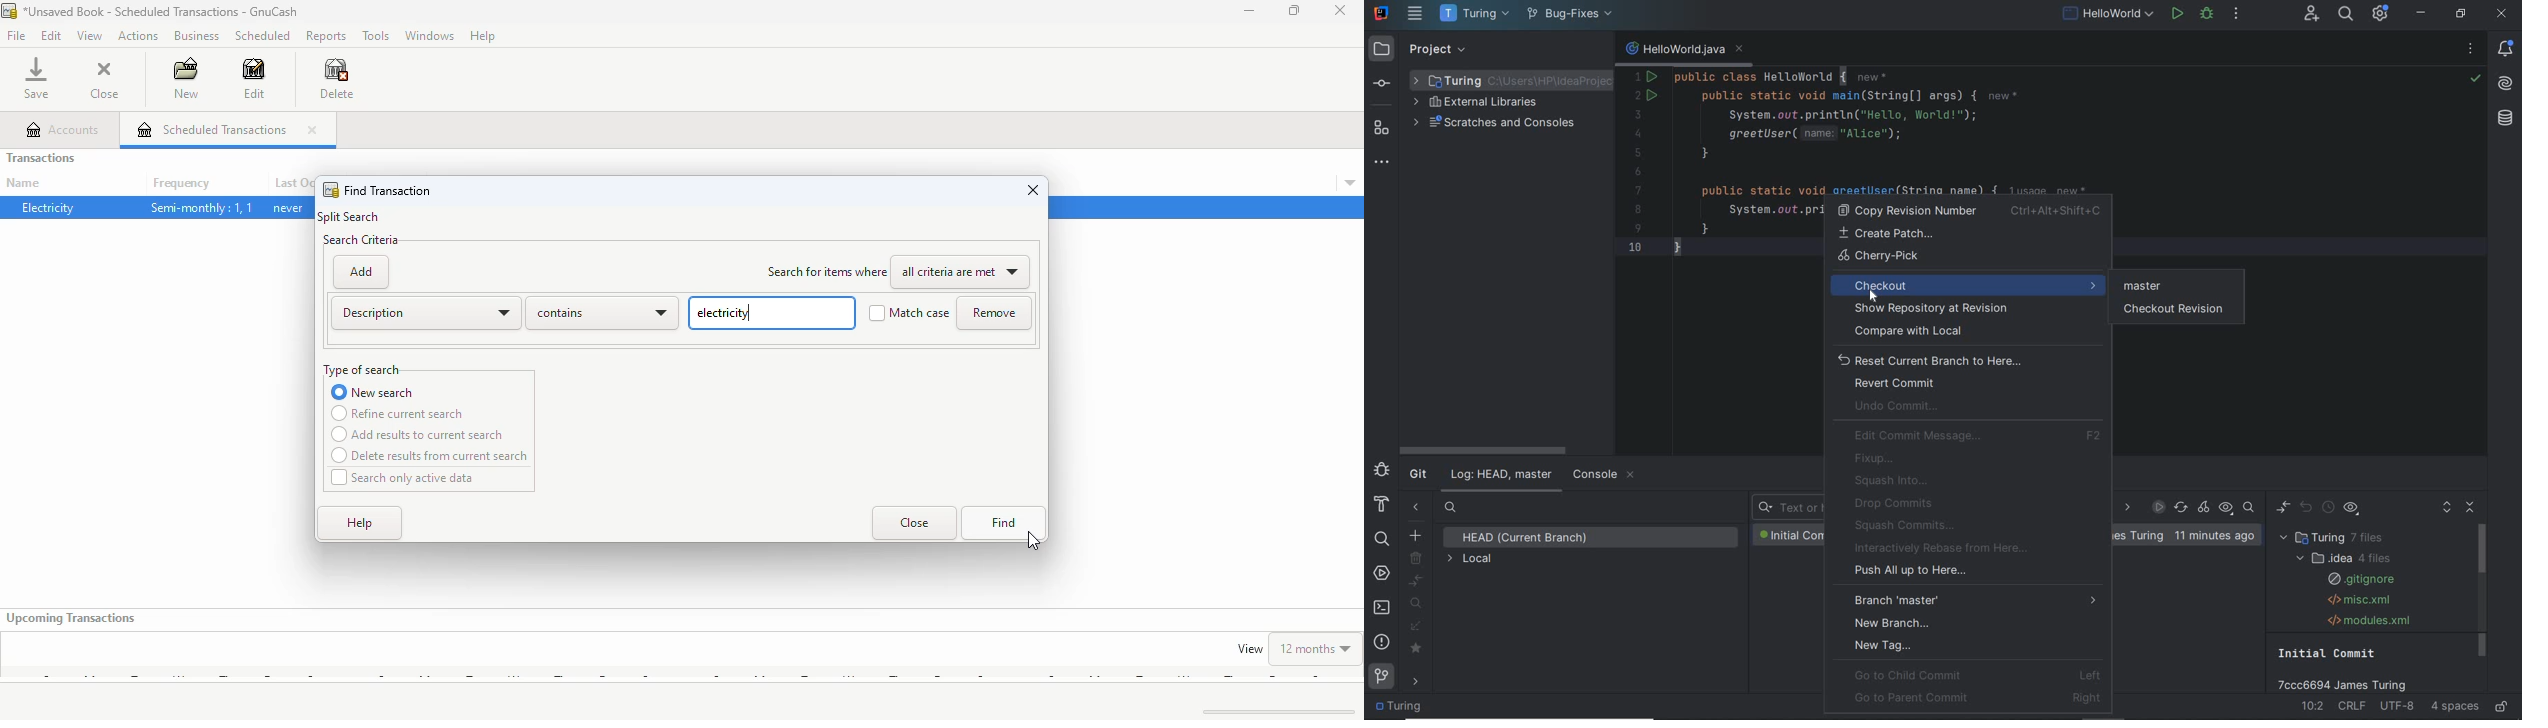  I want to click on all criteria are met, so click(964, 273).